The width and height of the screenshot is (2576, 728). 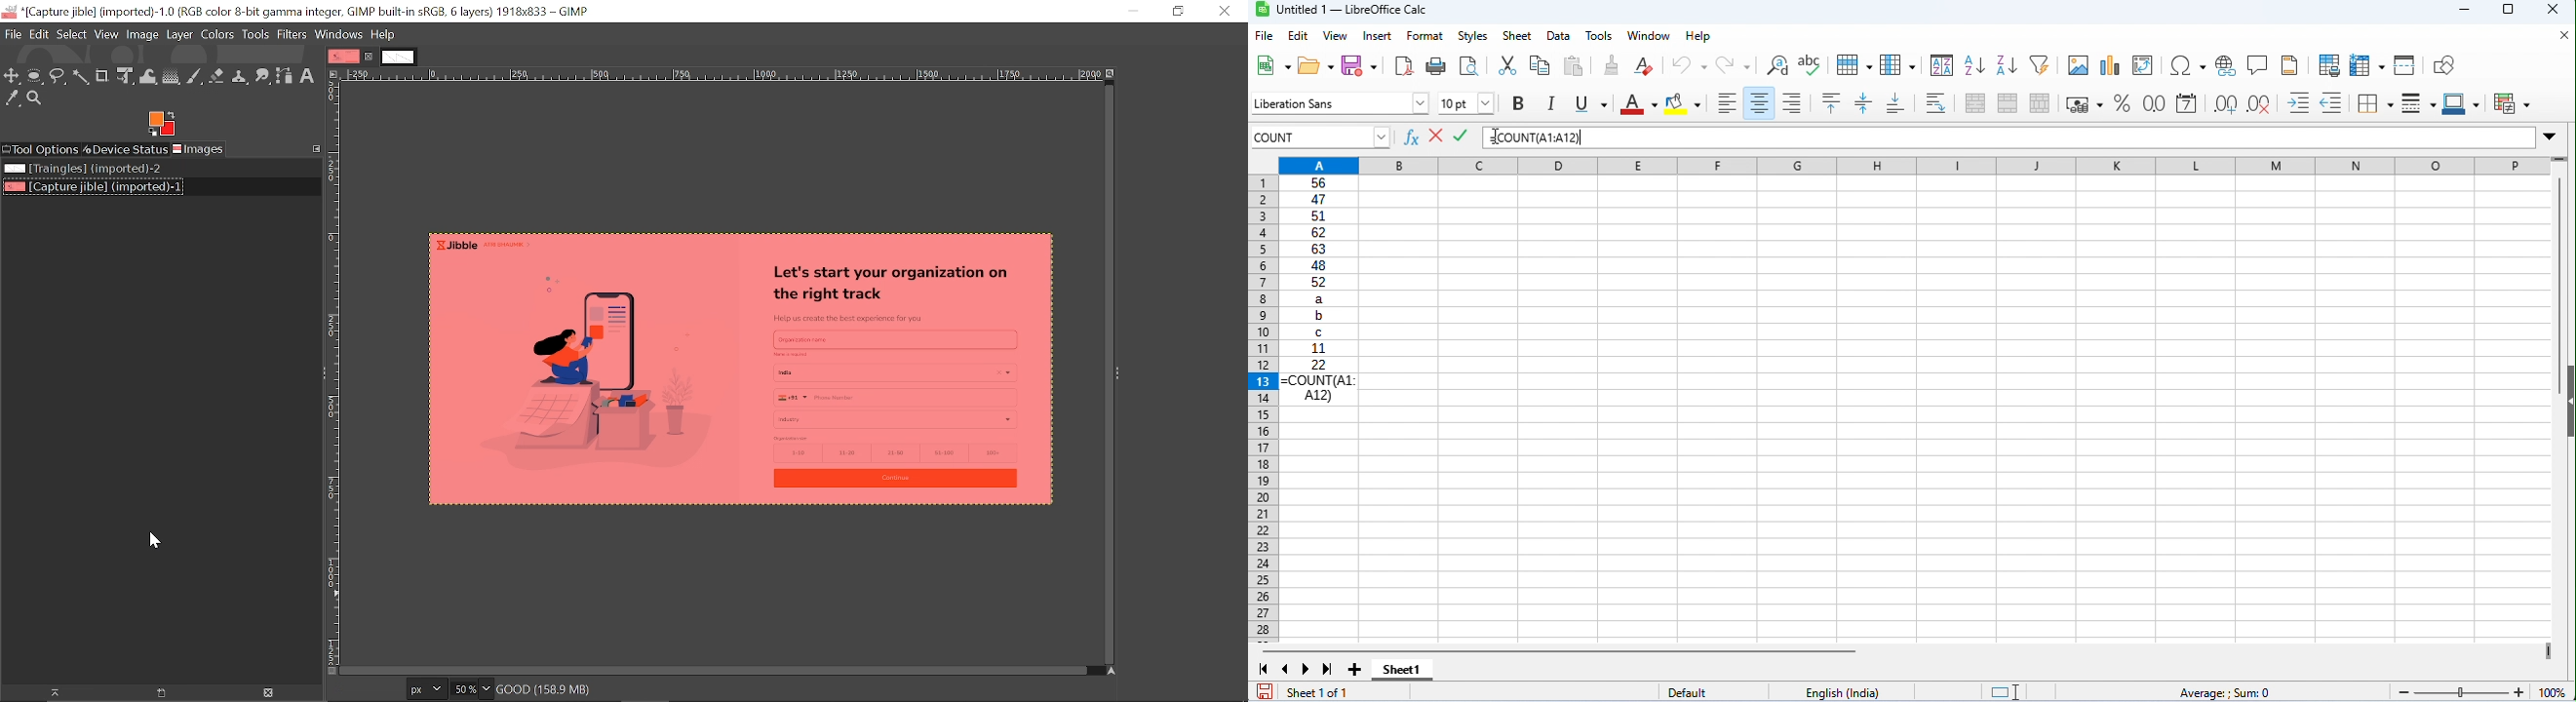 What do you see at coordinates (2188, 66) in the screenshot?
I see `insert special characters` at bounding box center [2188, 66].